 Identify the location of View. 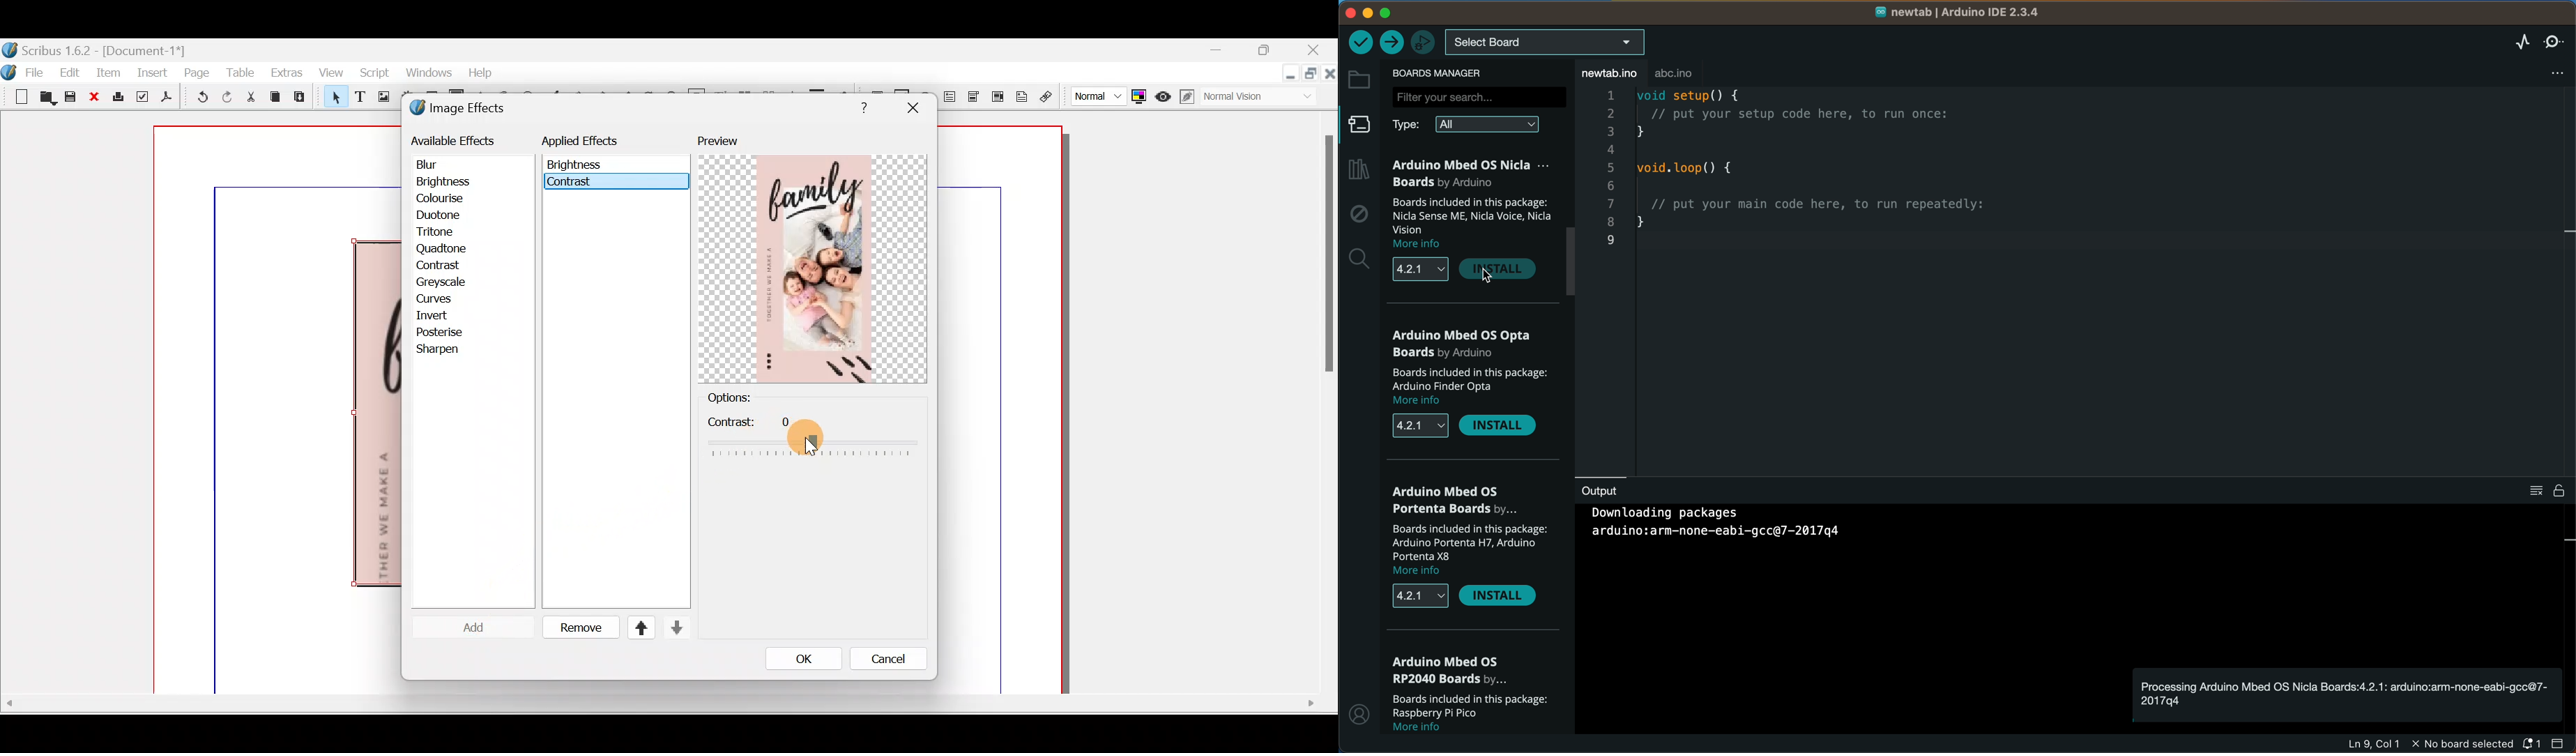
(331, 72).